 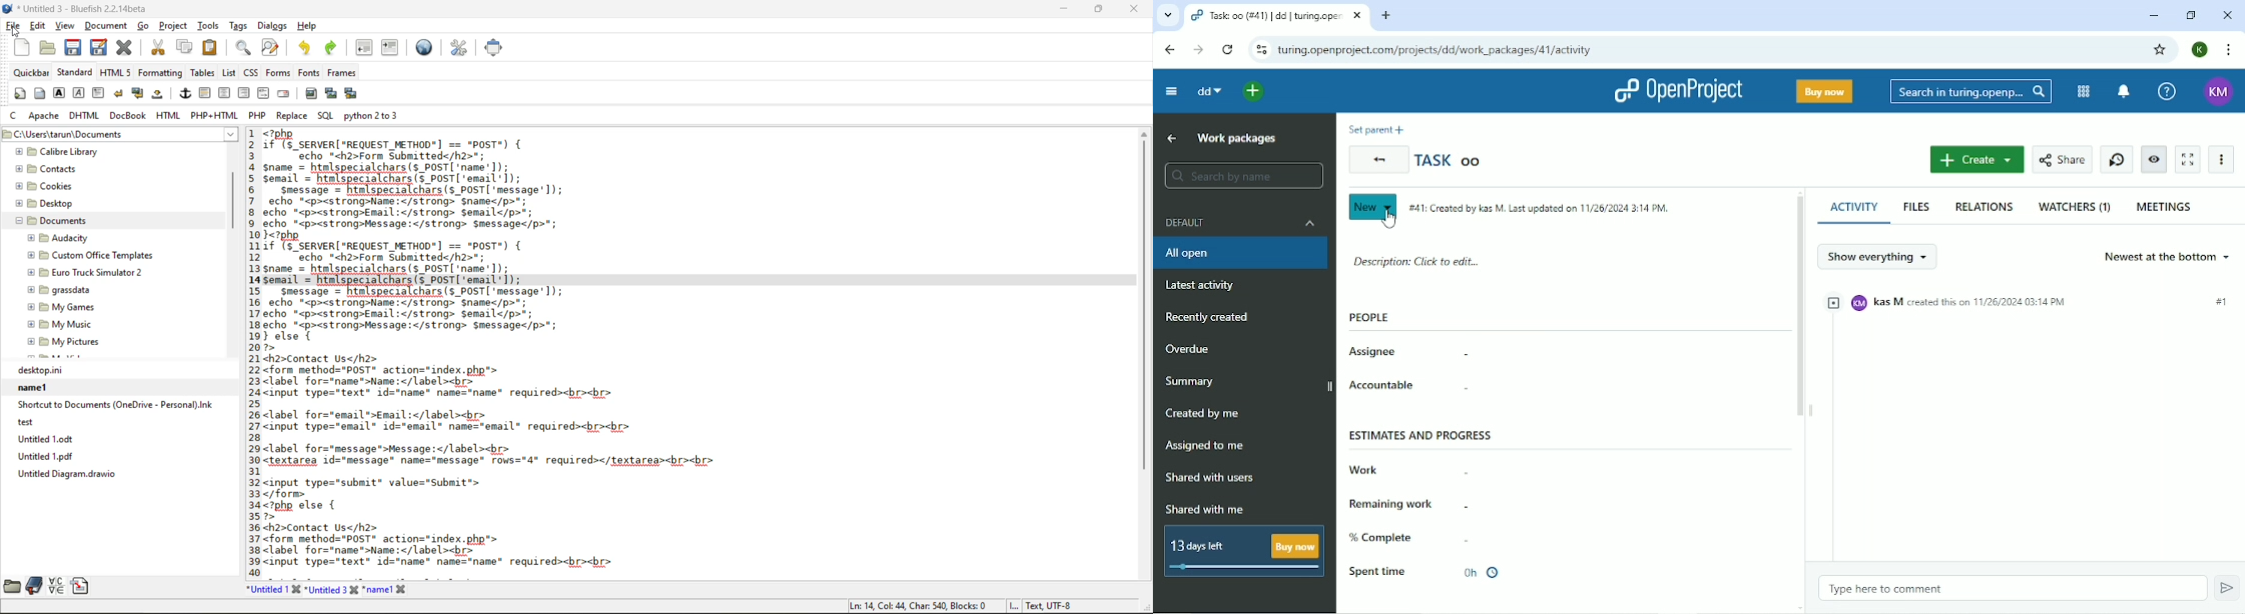 What do you see at coordinates (427, 46) in the screenshot?
I see `preview in browser` at bounding box center [427, 46].